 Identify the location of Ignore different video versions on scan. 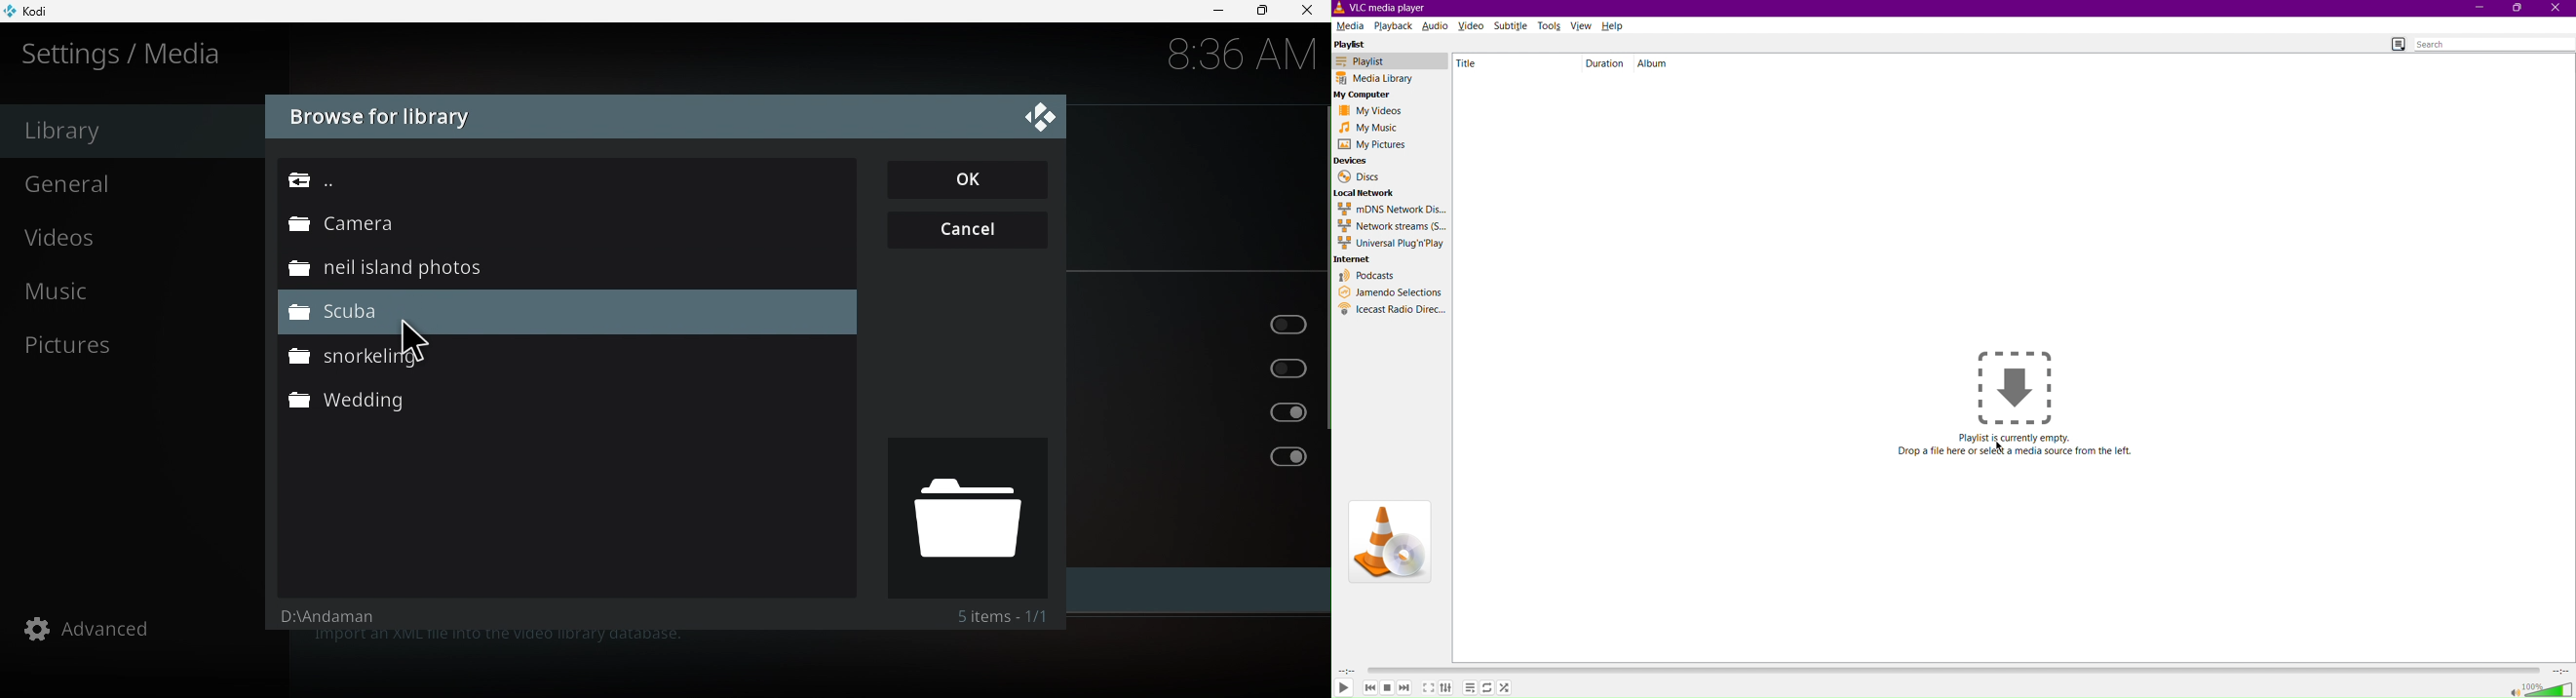
(1202, 412).